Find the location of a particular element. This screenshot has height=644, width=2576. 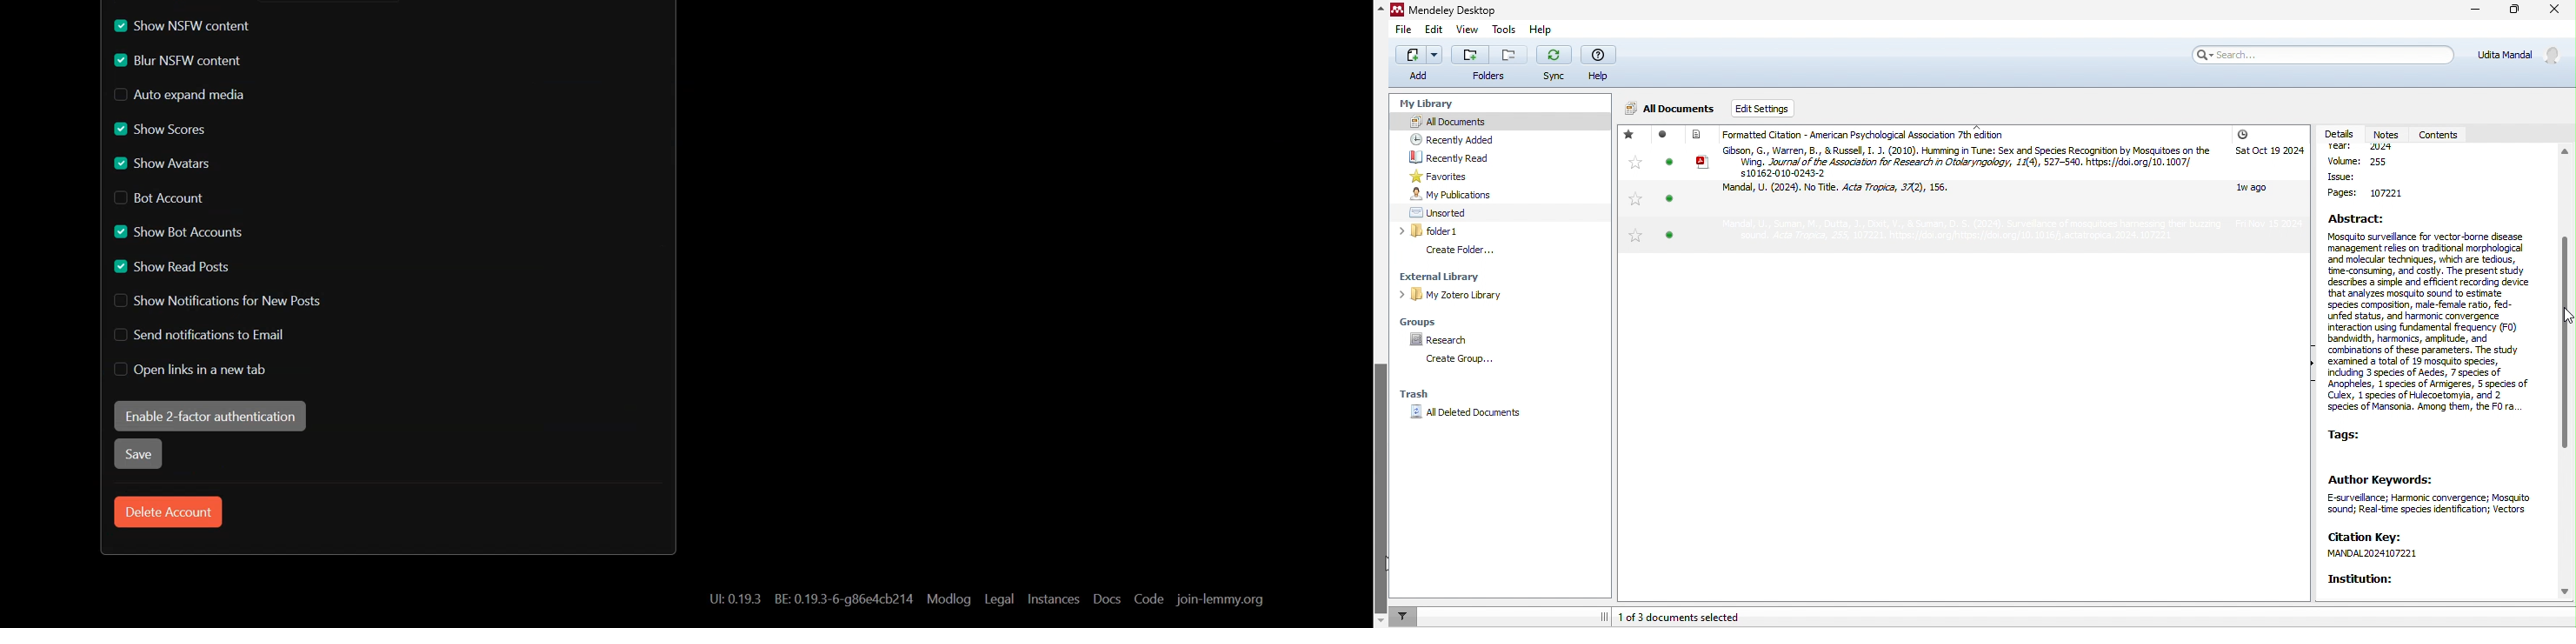

notes is located at coordinates (2387, 135).